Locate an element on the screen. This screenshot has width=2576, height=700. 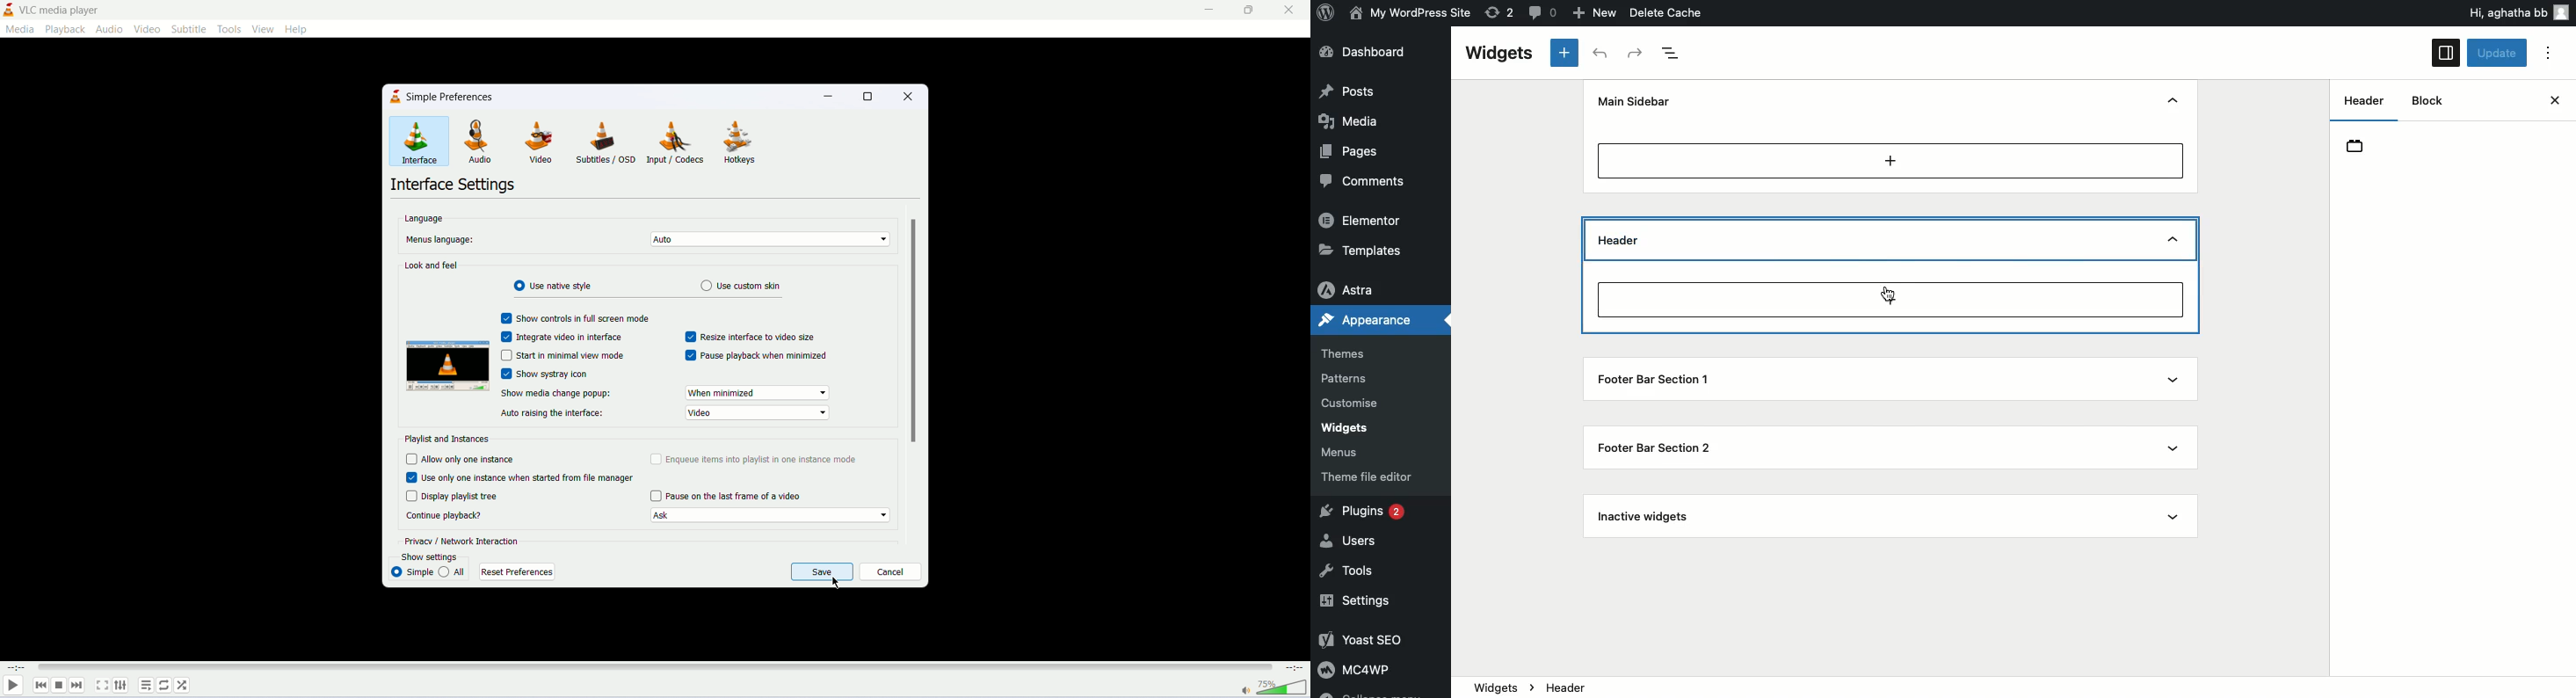
HELP is located at coordinates (297, 29).